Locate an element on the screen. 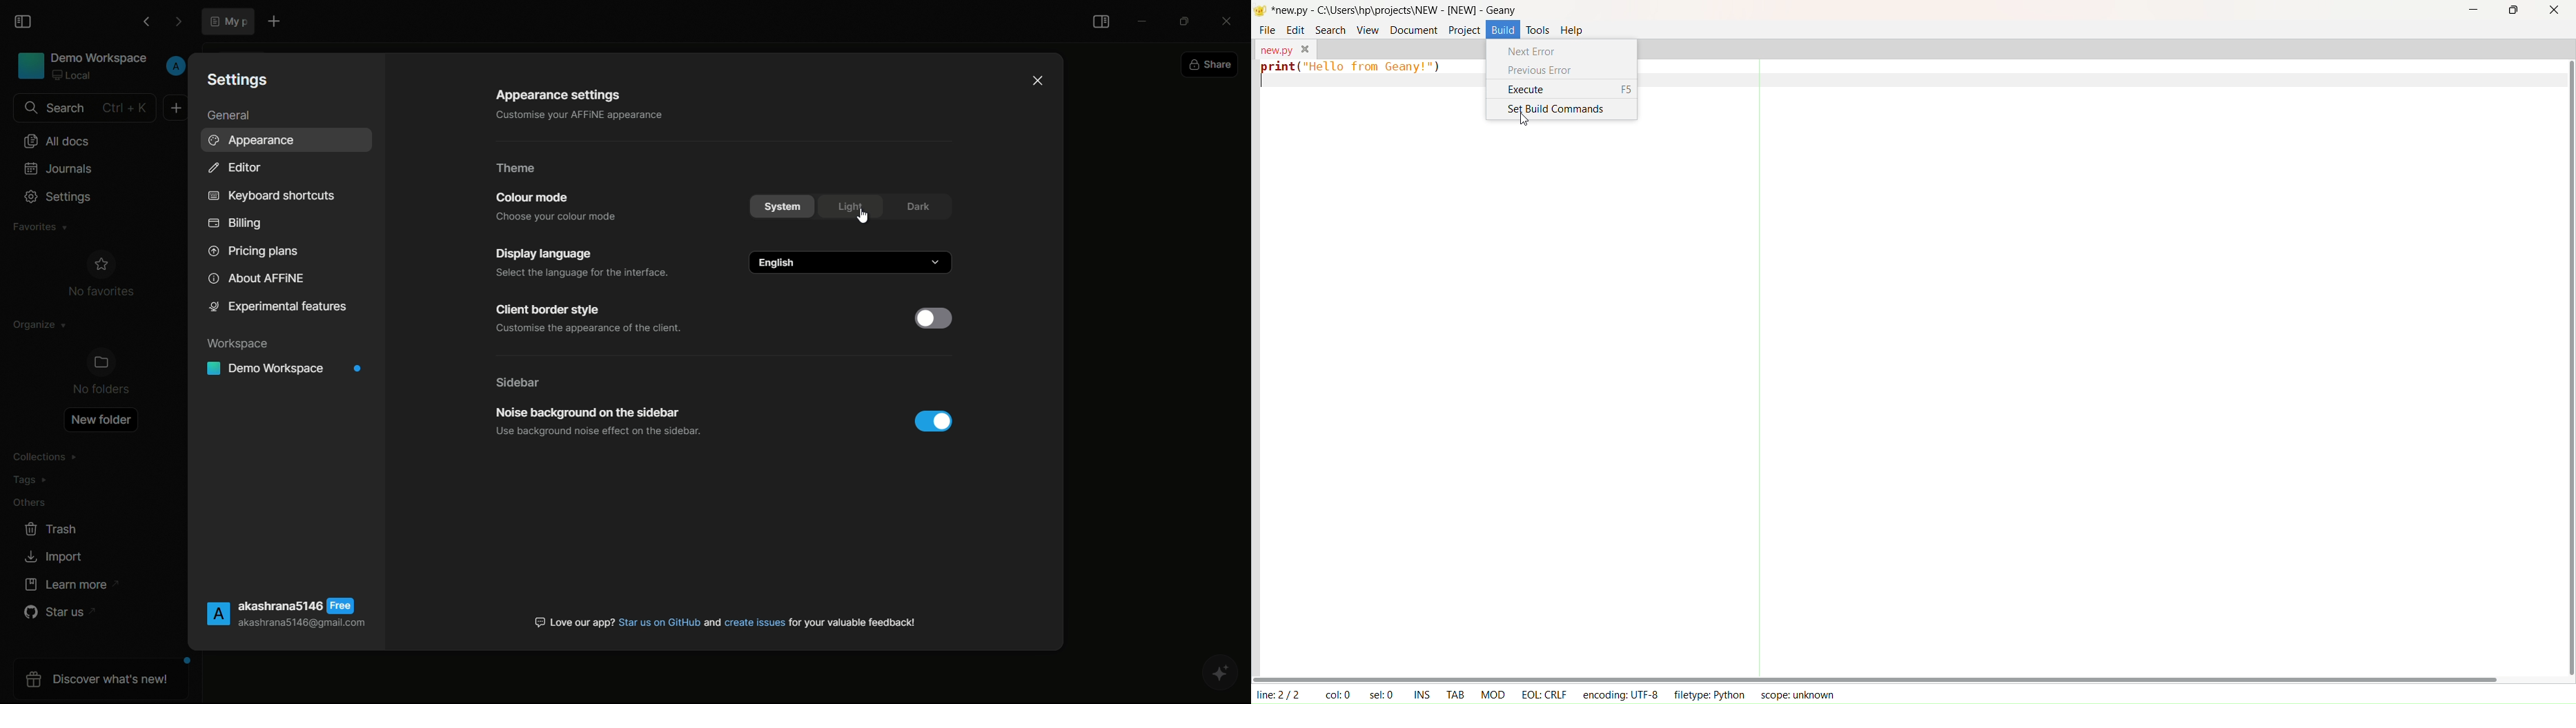  Free is located at coordinates (342, 606).